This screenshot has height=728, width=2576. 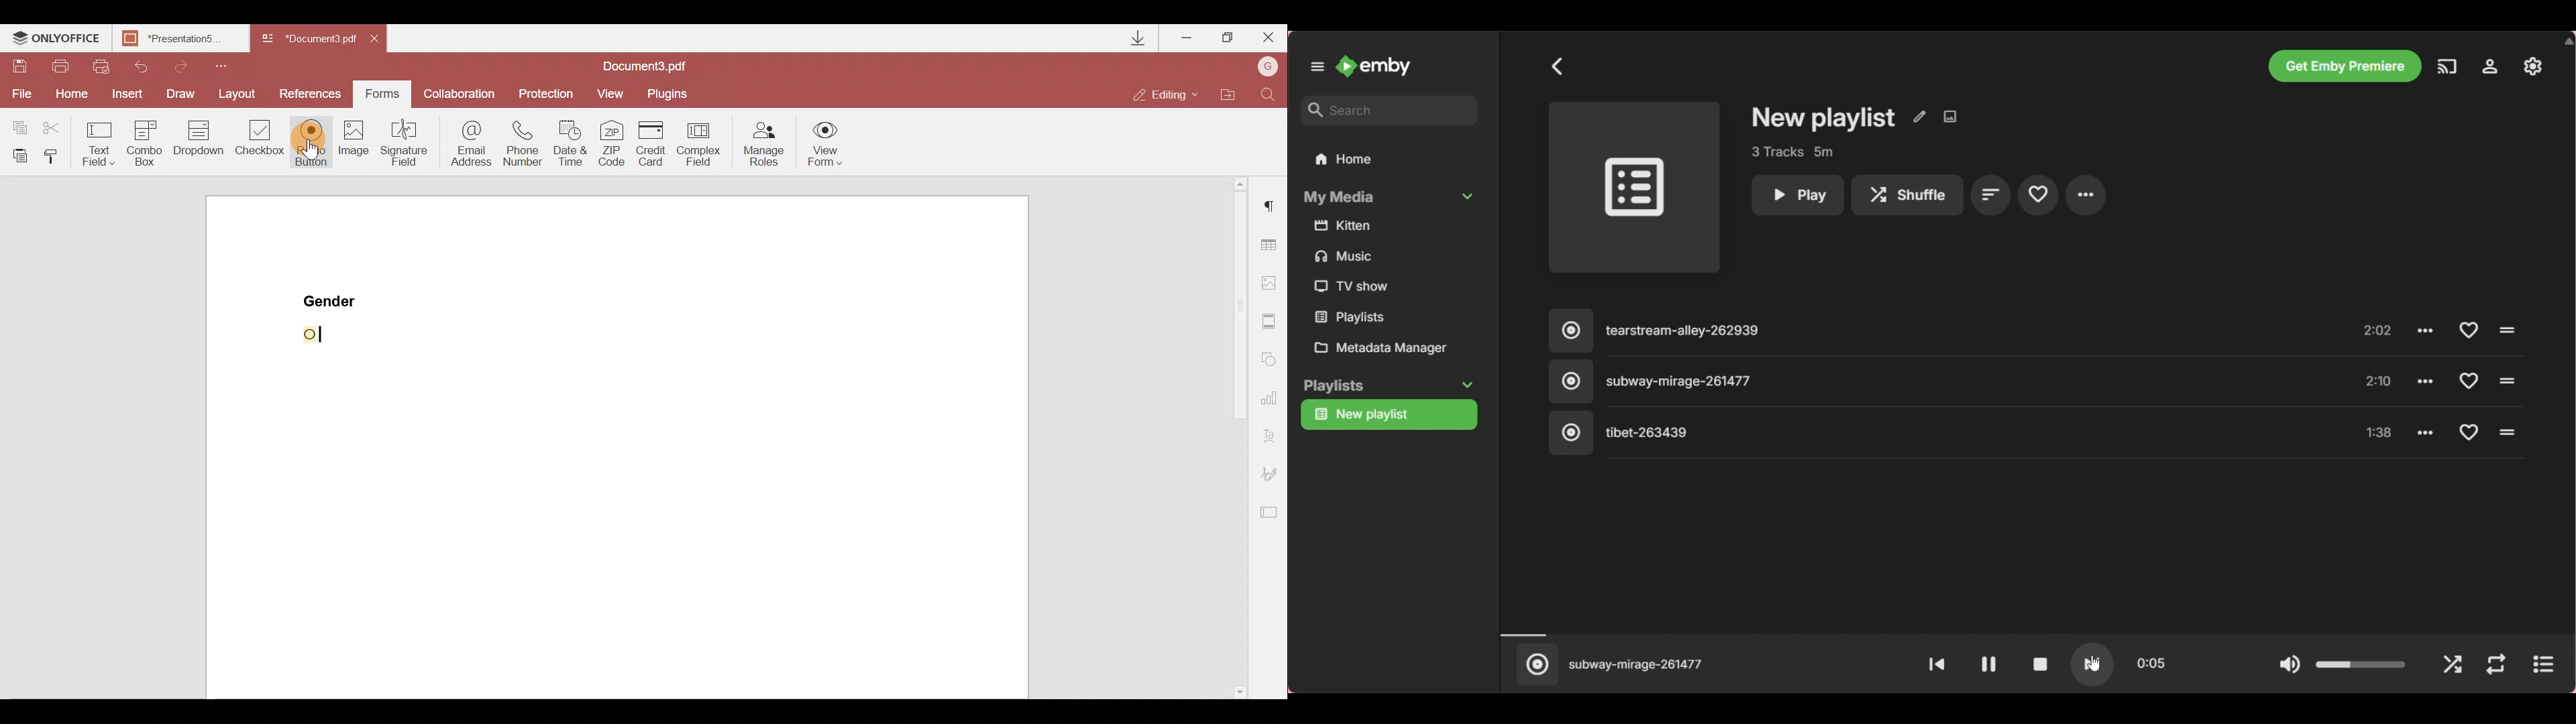 I want to click on Text Art settings, so click(x=1273, y=438).